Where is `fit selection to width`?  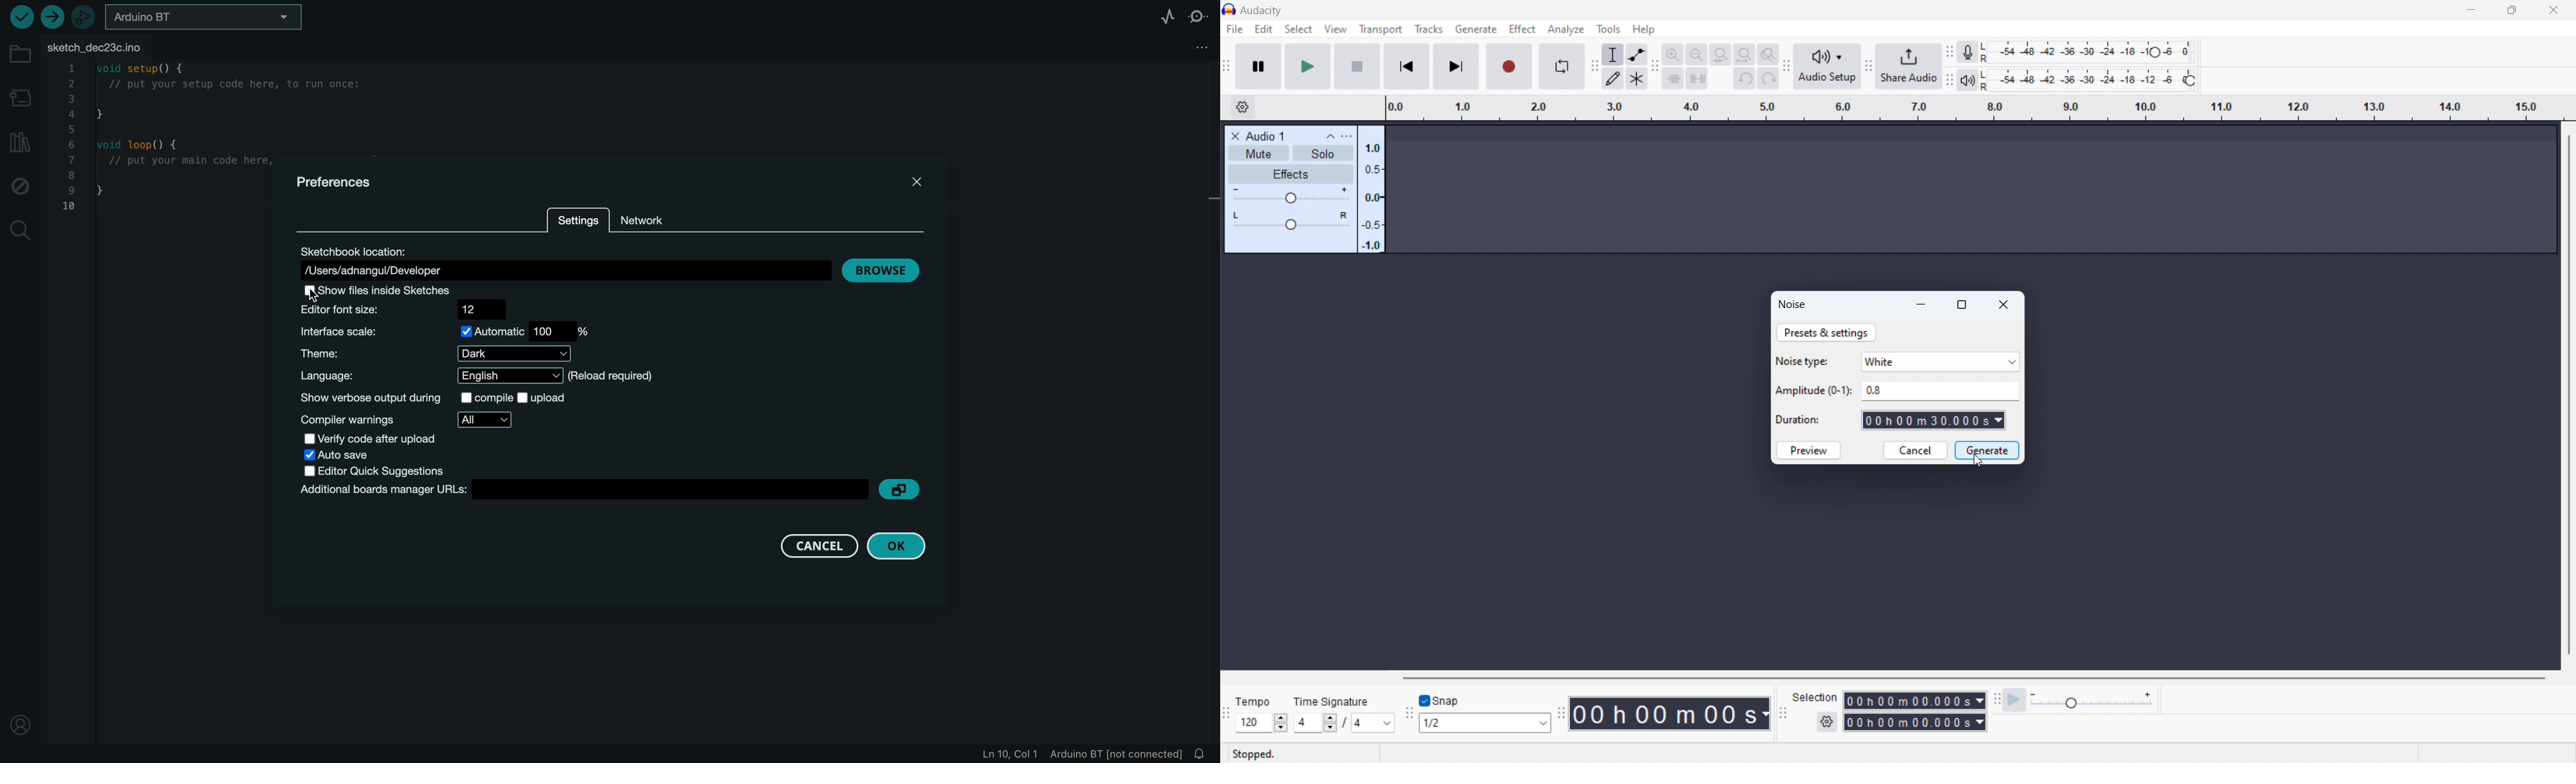 fit selection to width is located at coordinates (1721, 54).